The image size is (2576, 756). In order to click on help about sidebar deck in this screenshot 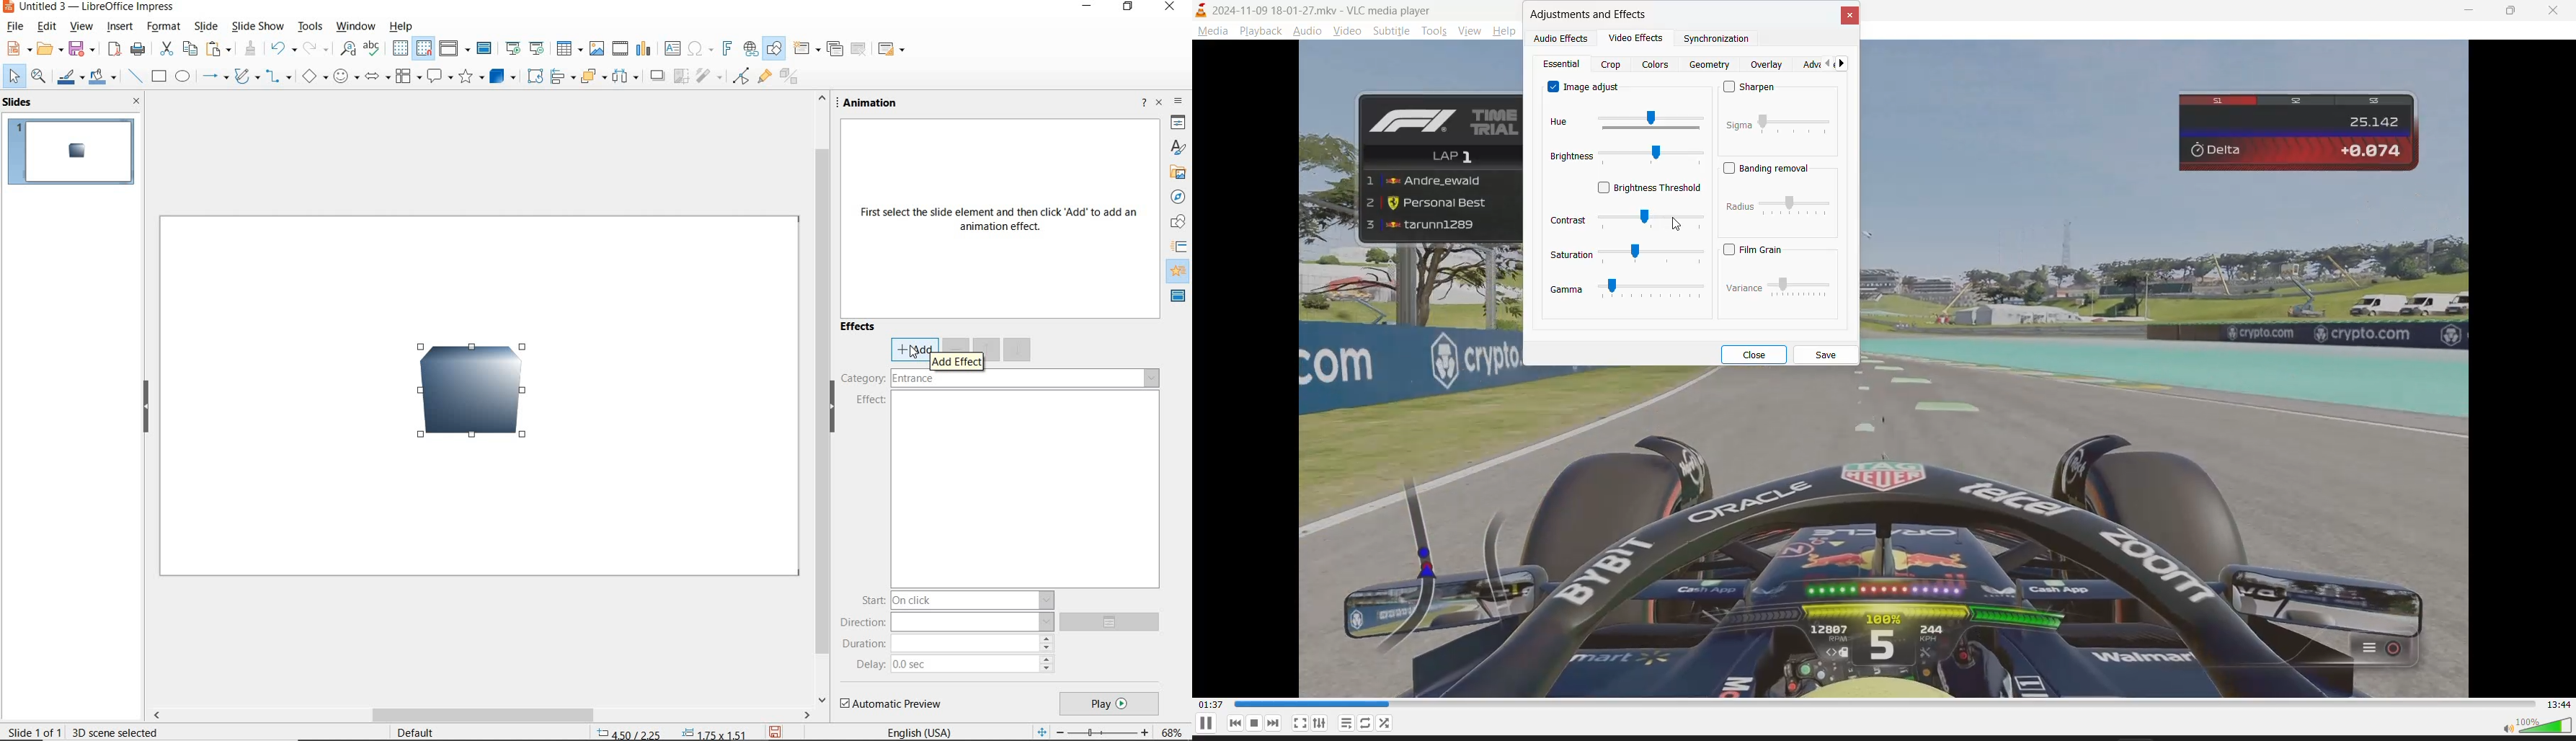, I will do `click(1142, 104)`.